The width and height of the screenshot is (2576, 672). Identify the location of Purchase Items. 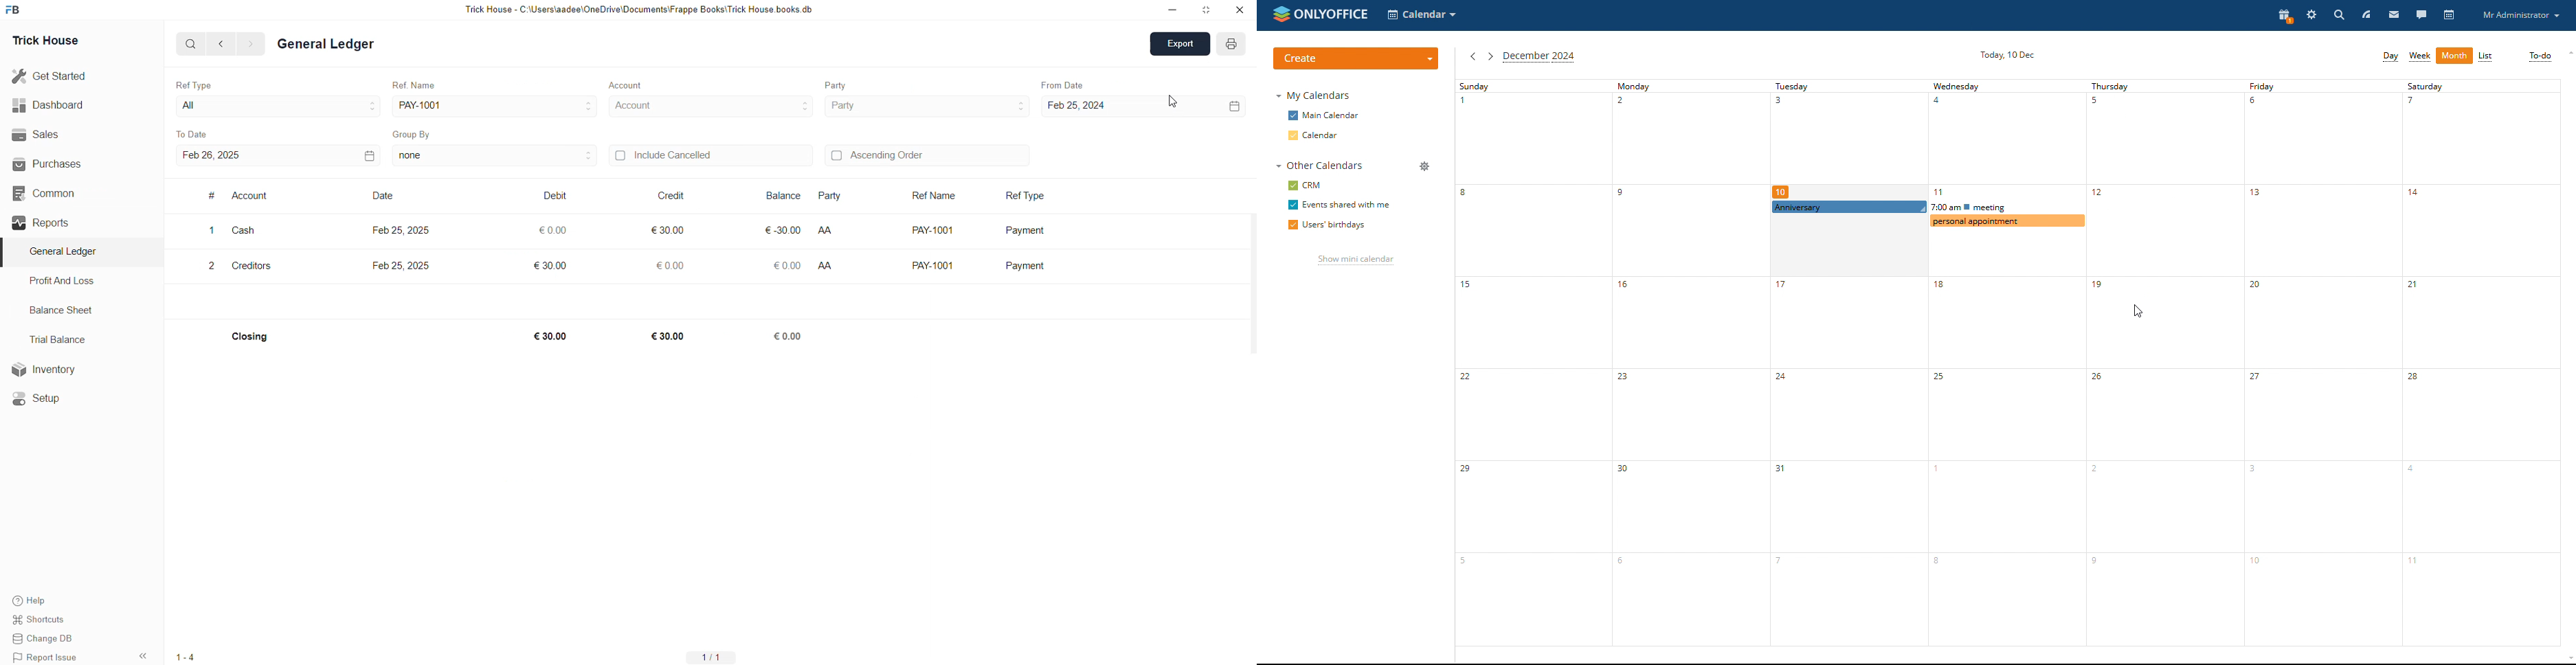
(67, 278).